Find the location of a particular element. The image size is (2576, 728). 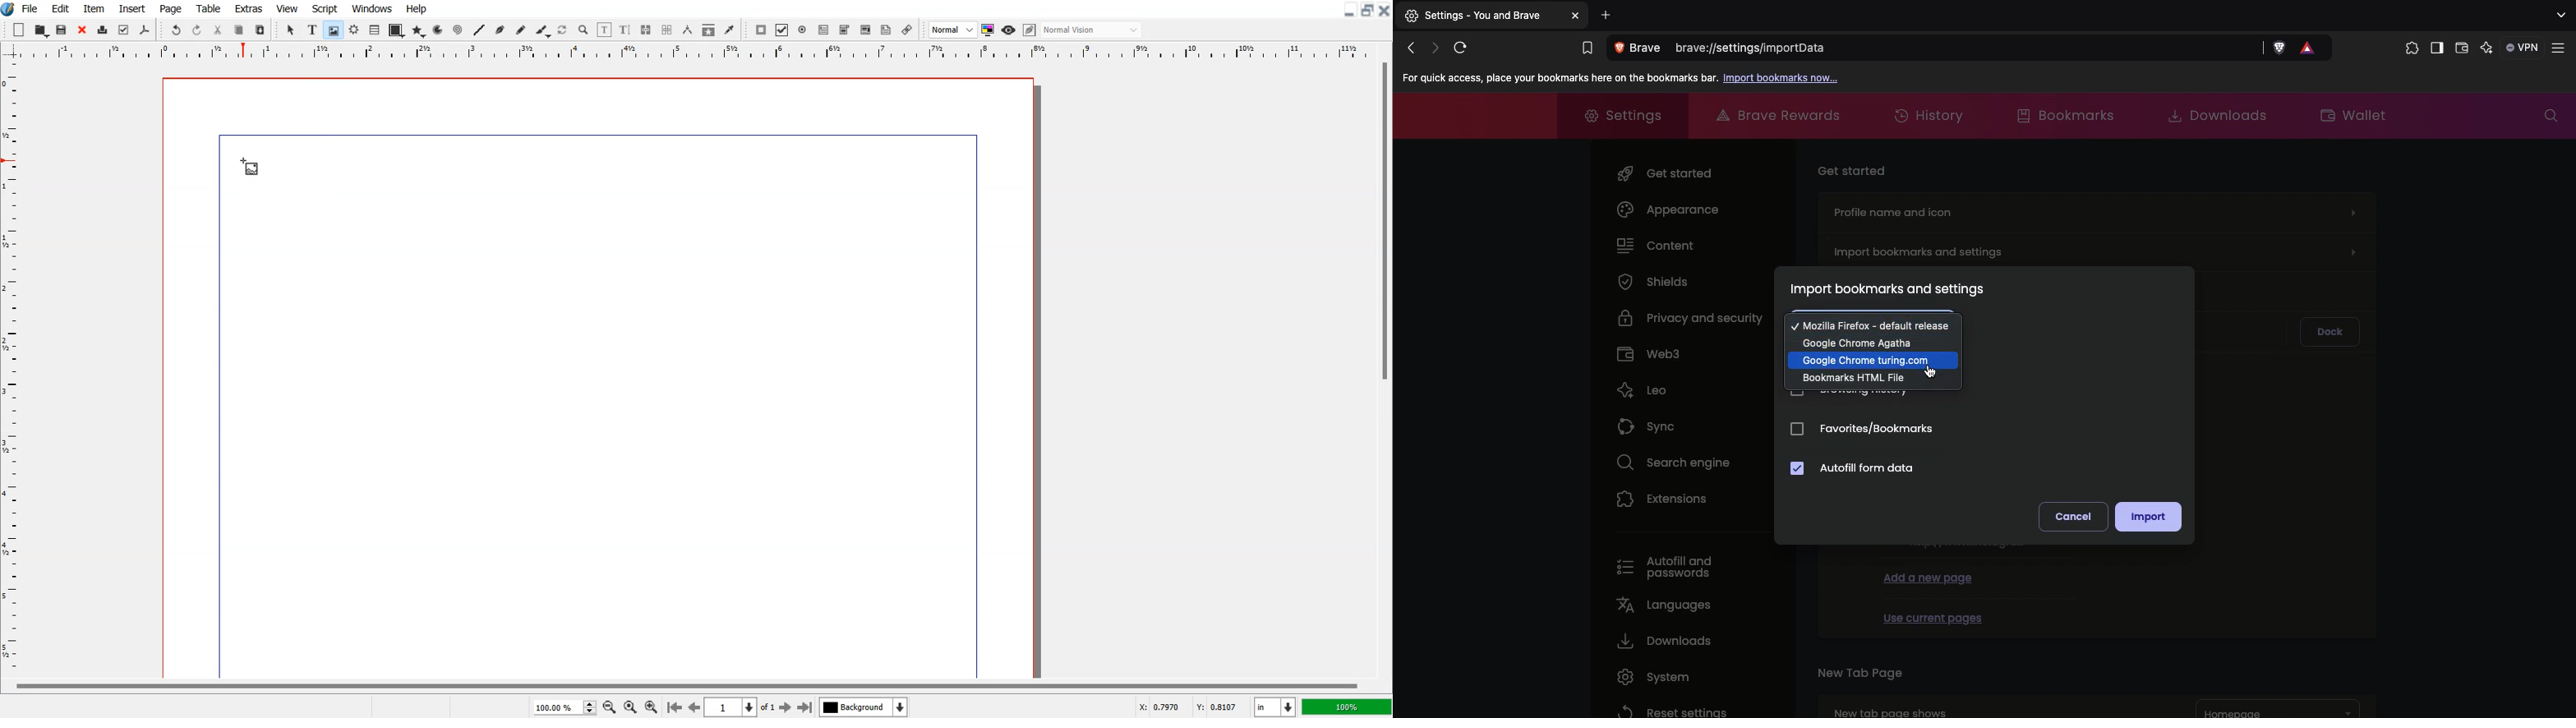

Go to Next Page is located at coordinates (787, 708).